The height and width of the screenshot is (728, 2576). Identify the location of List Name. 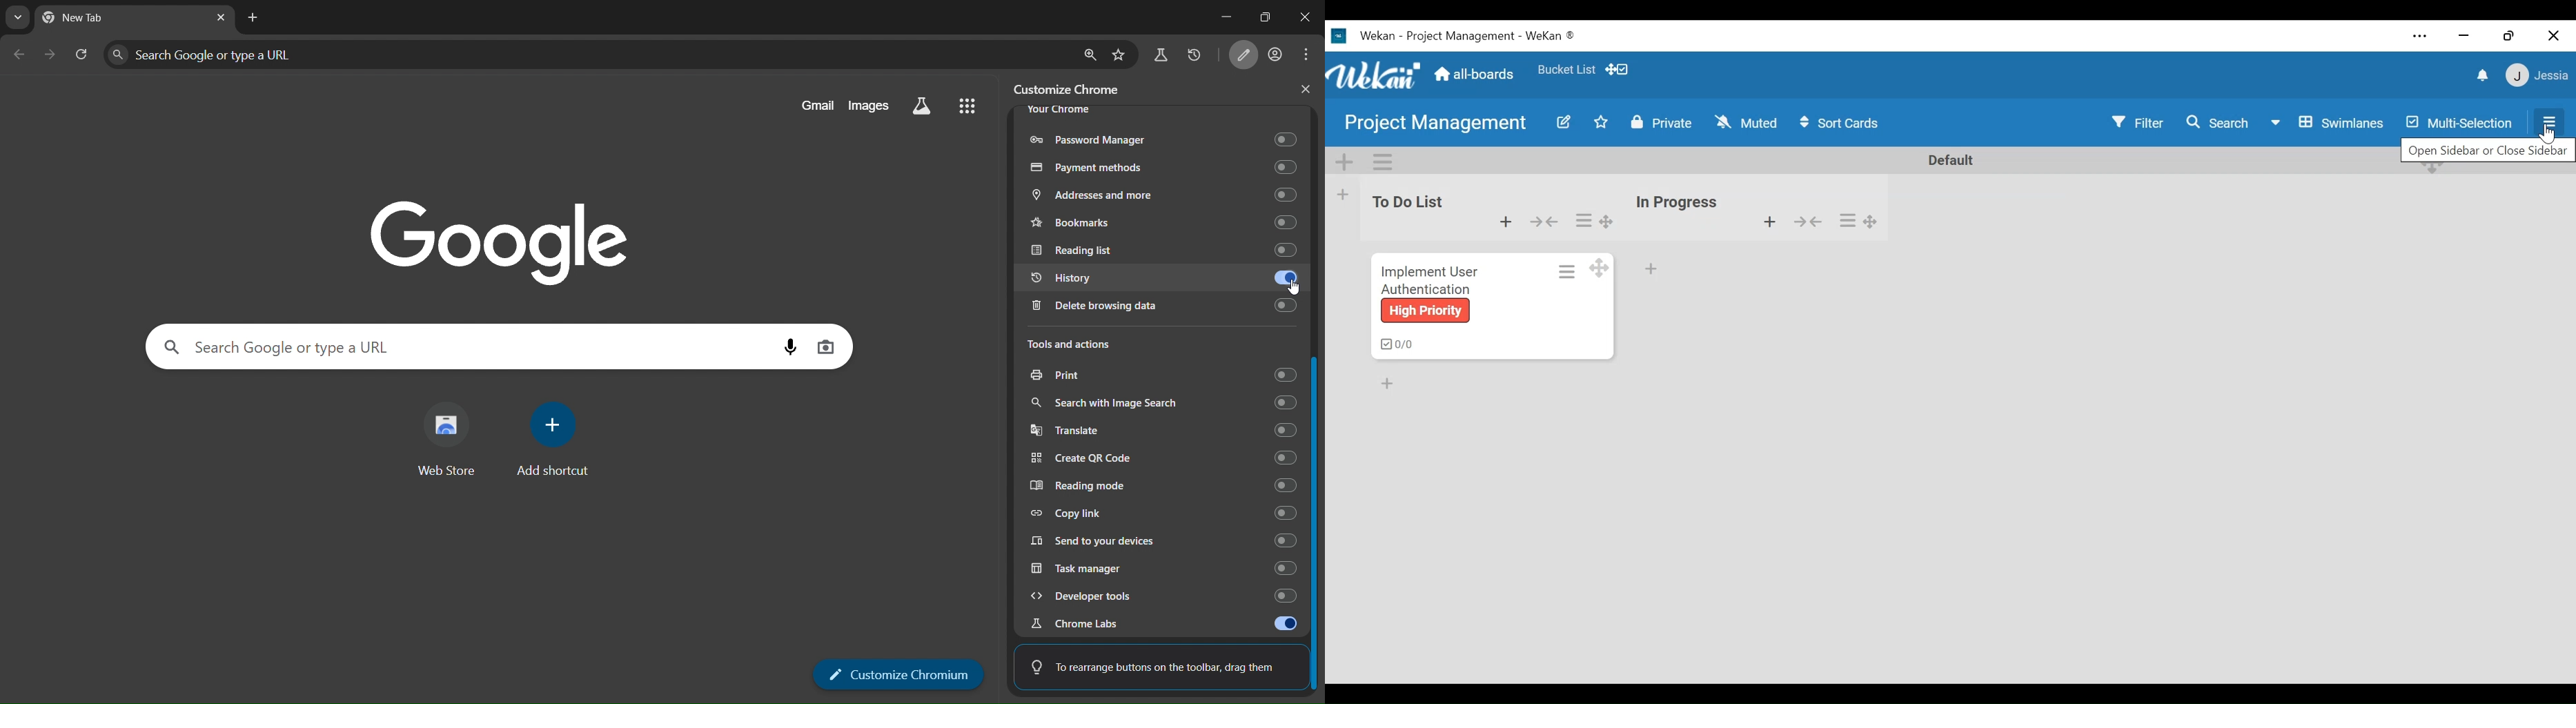
(1405, 201).